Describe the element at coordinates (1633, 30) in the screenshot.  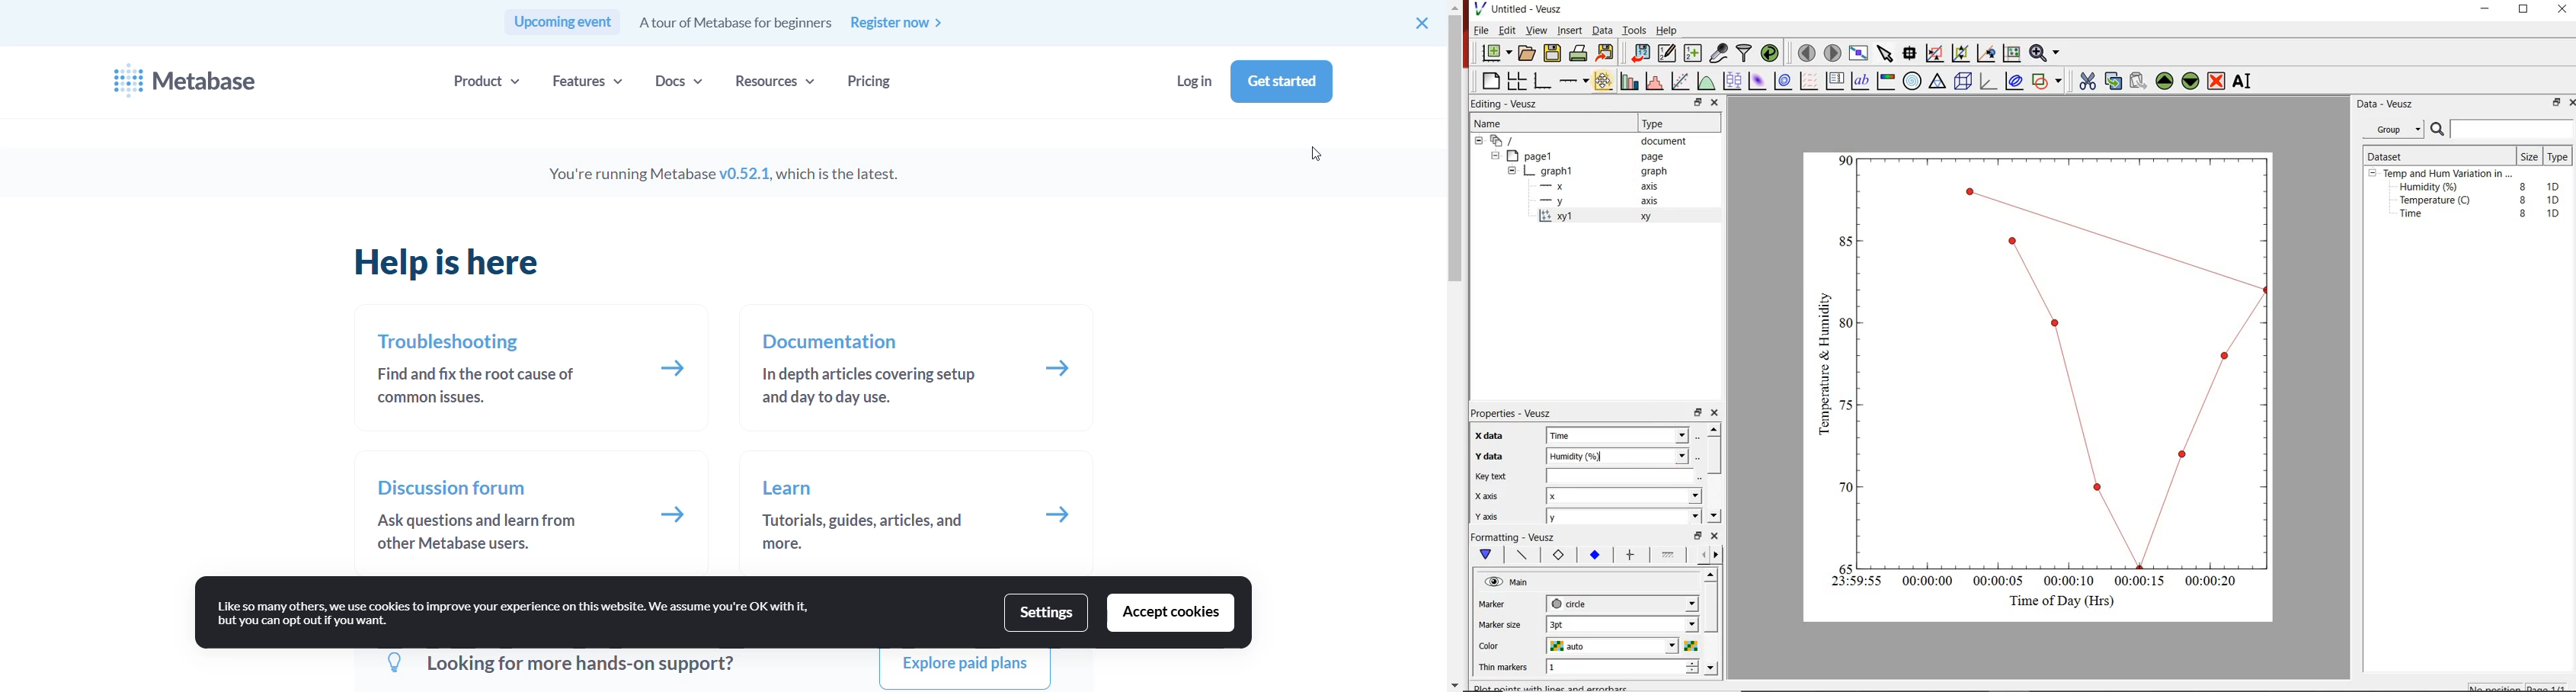
I see `Tools` at that location.